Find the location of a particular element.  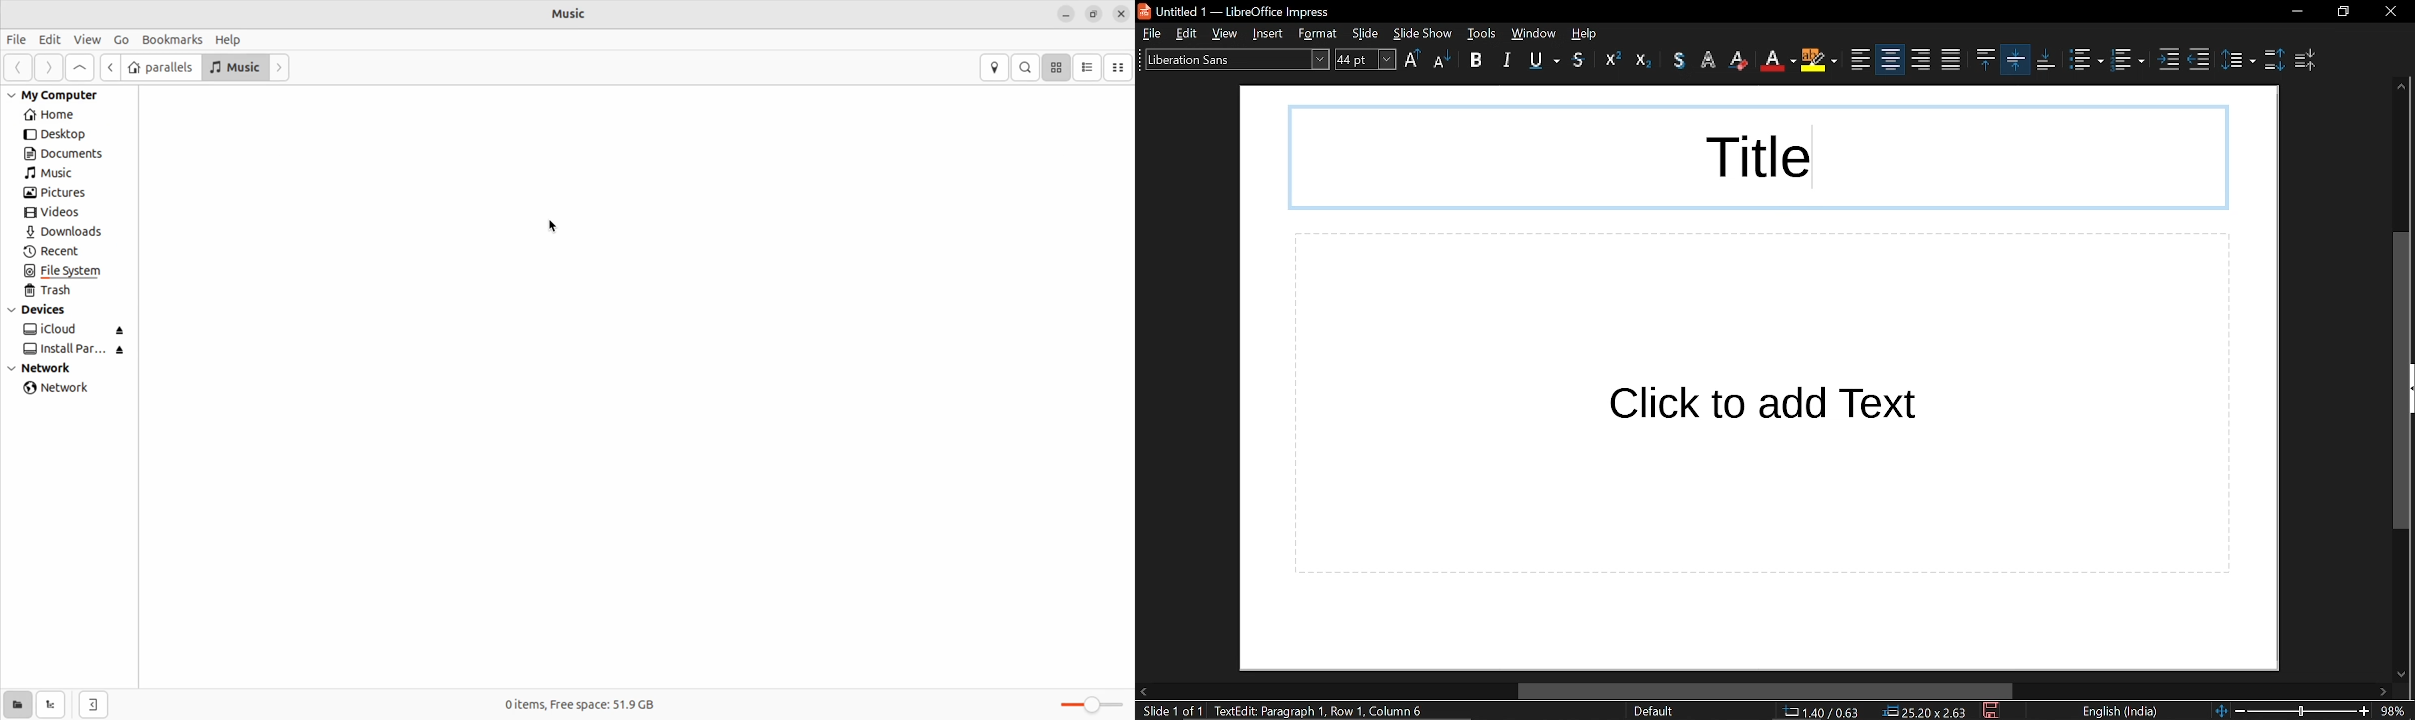

edit is located at coordinates (1189, 34).